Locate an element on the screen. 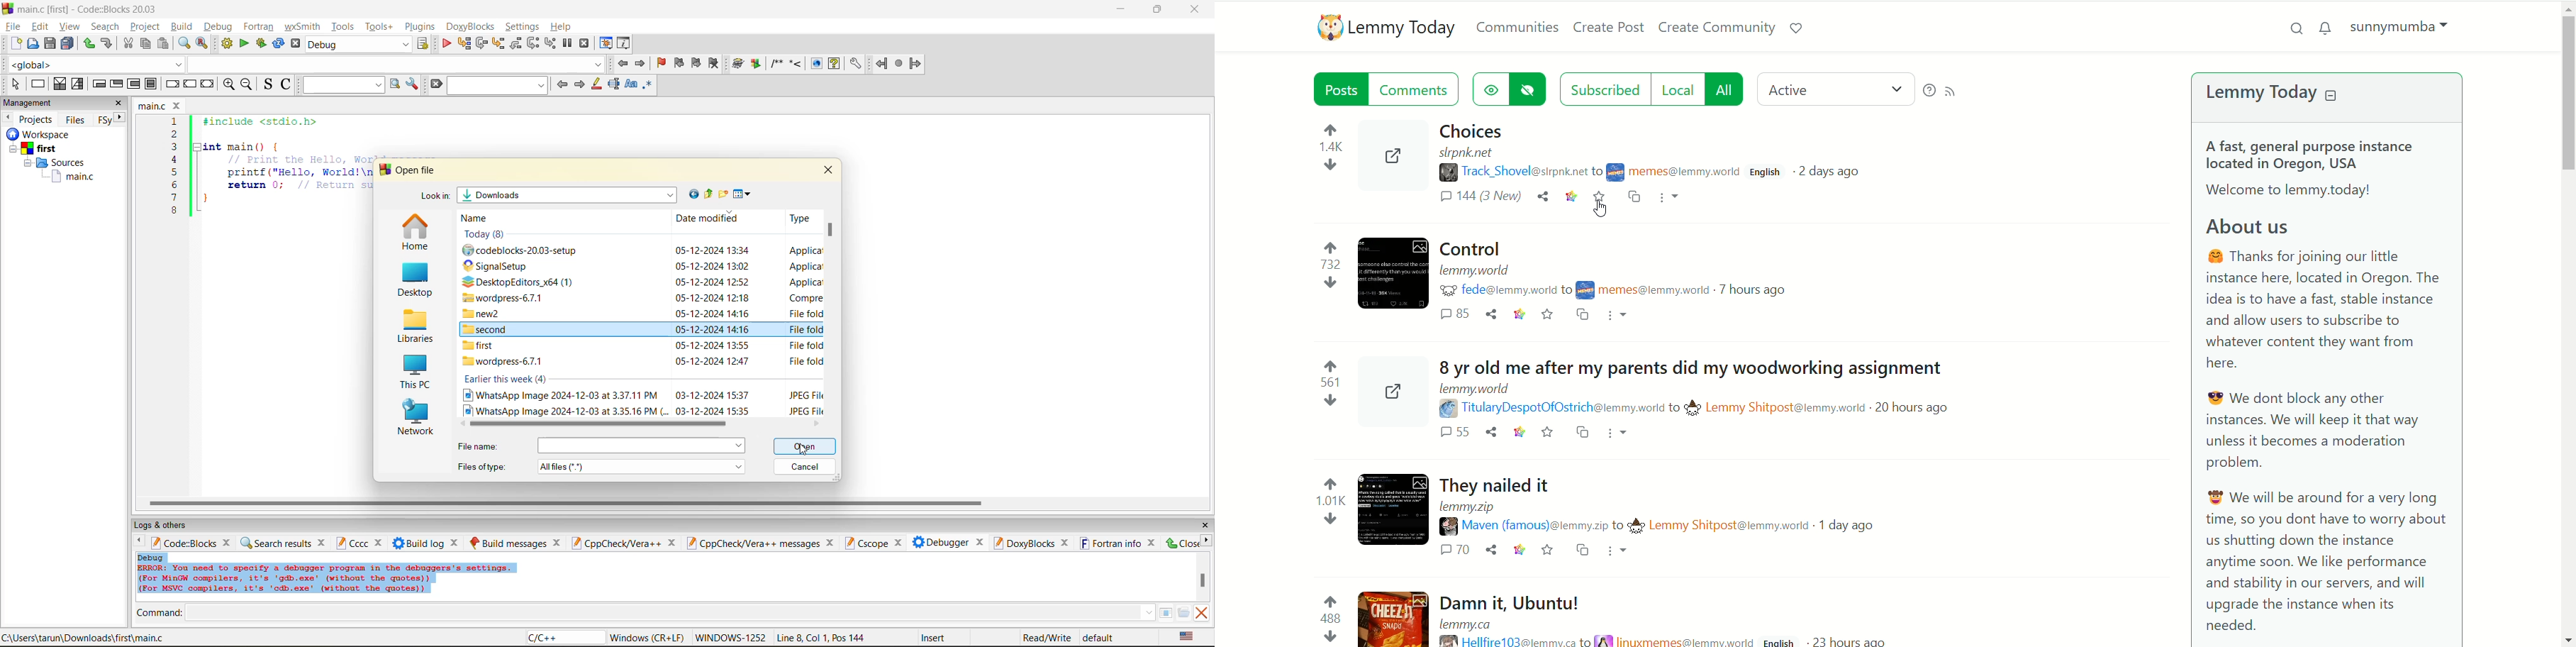 Image resolution: width=2576 pixels, height=672 pixels. entry condition loop is located at coordinates (99, 84).